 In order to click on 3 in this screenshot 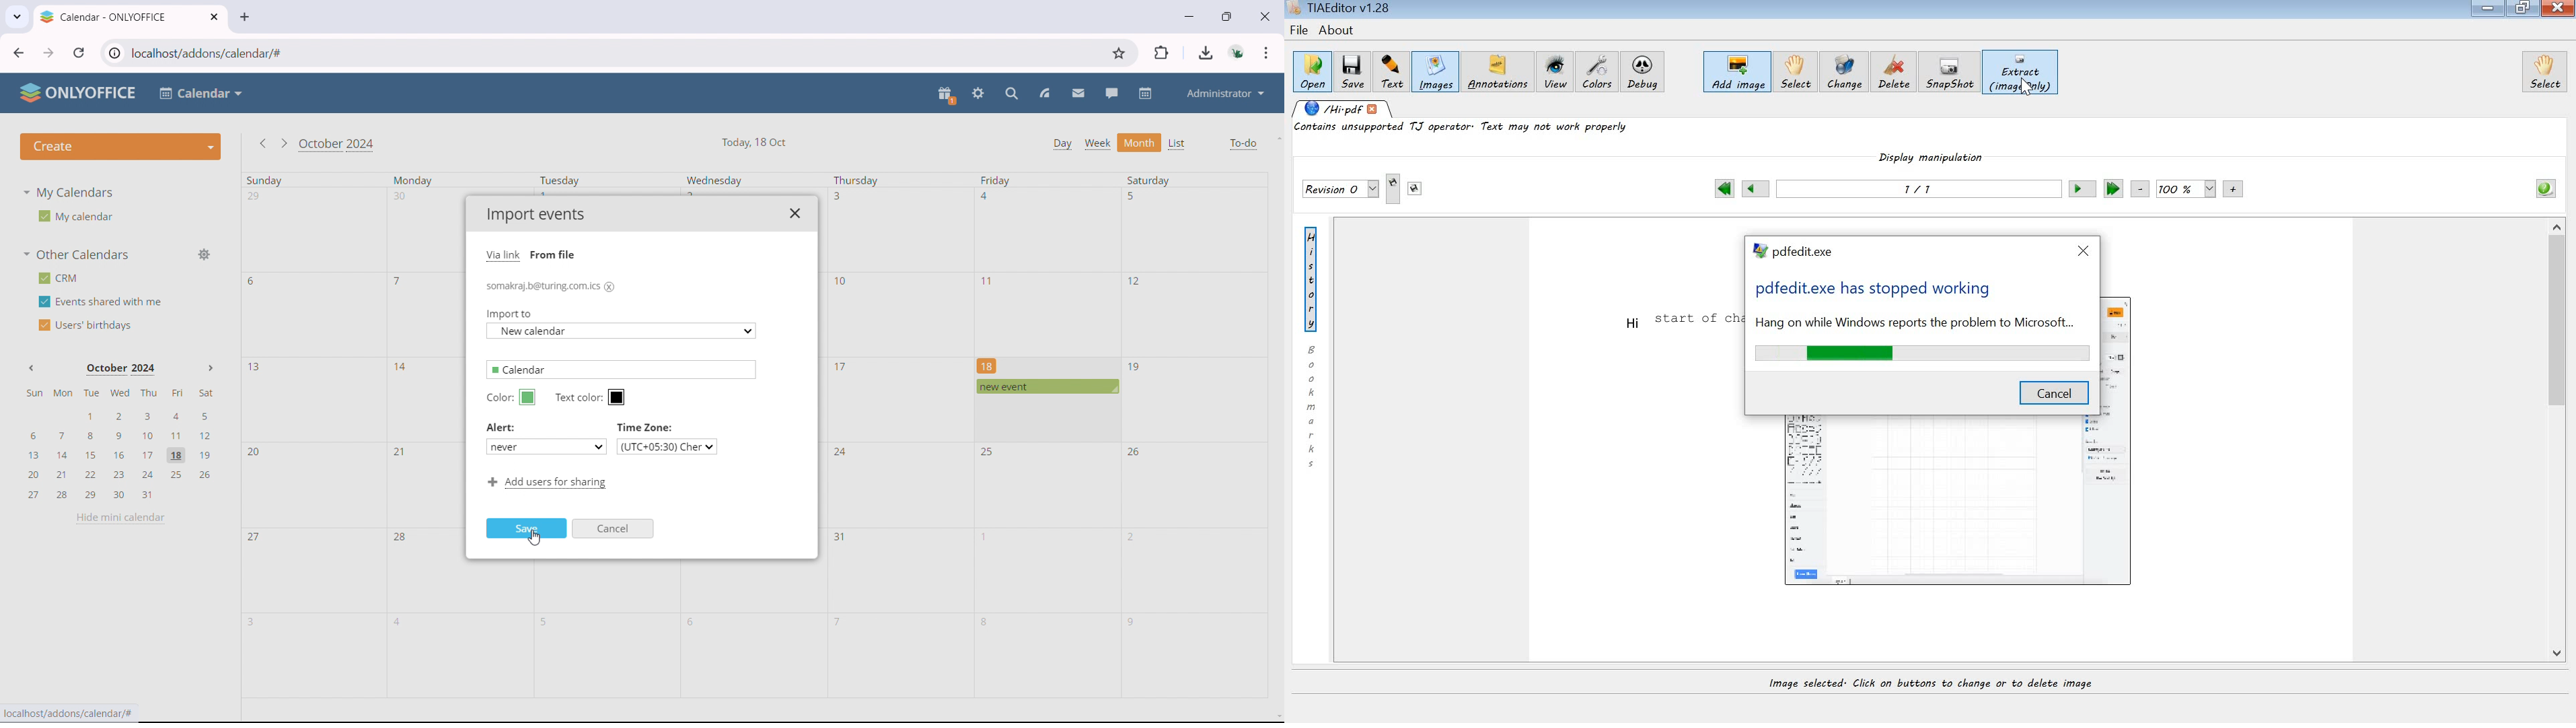, I will do `click(838, 195)`.